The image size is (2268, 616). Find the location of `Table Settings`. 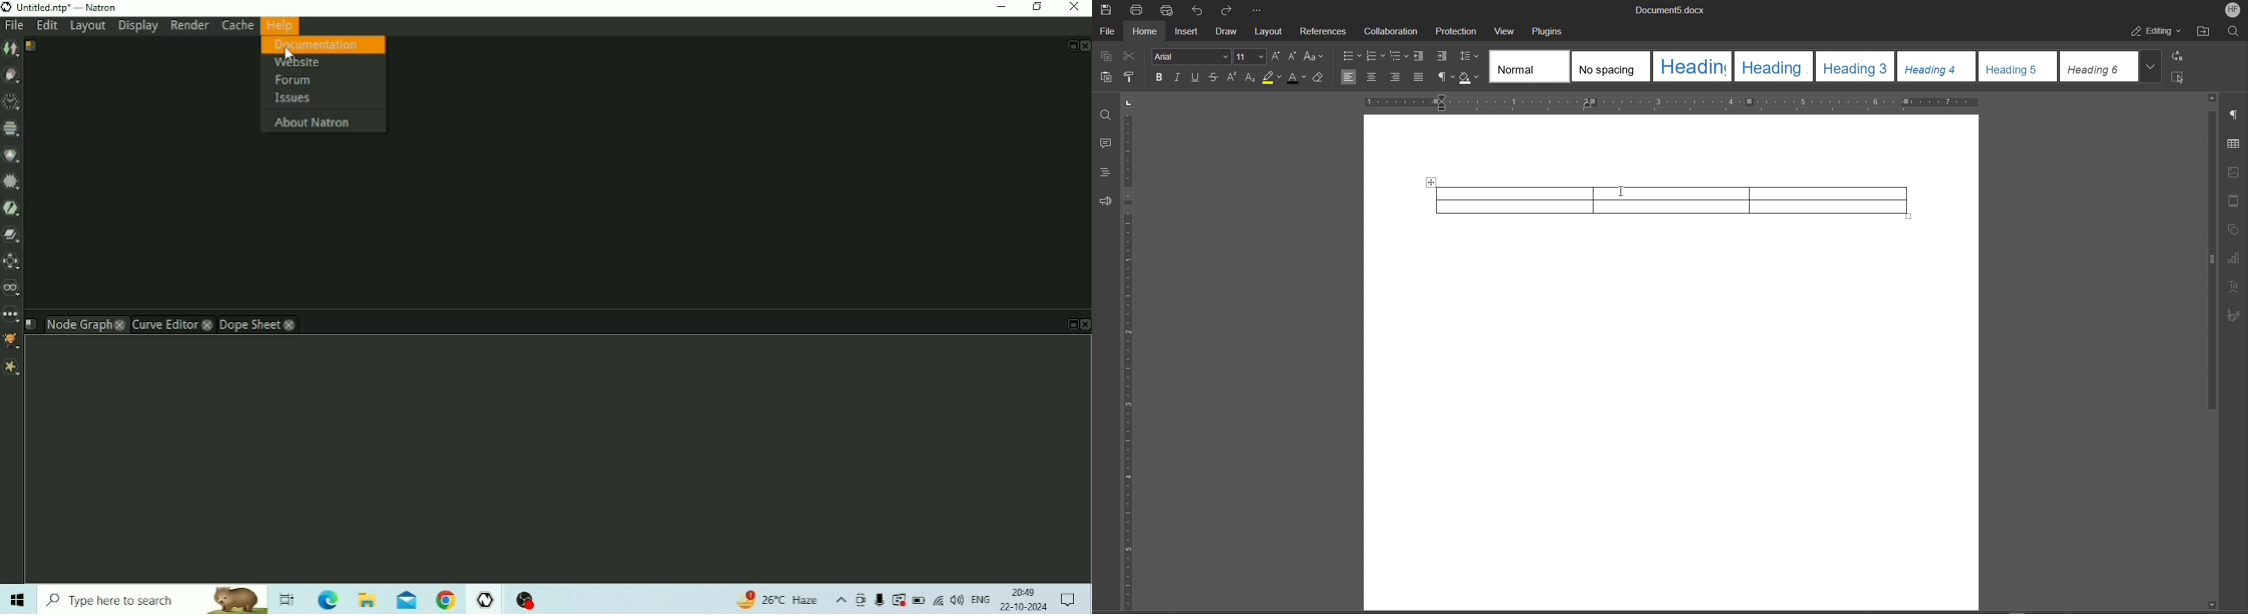

Table Settings is located at coordinates (2236, 143).